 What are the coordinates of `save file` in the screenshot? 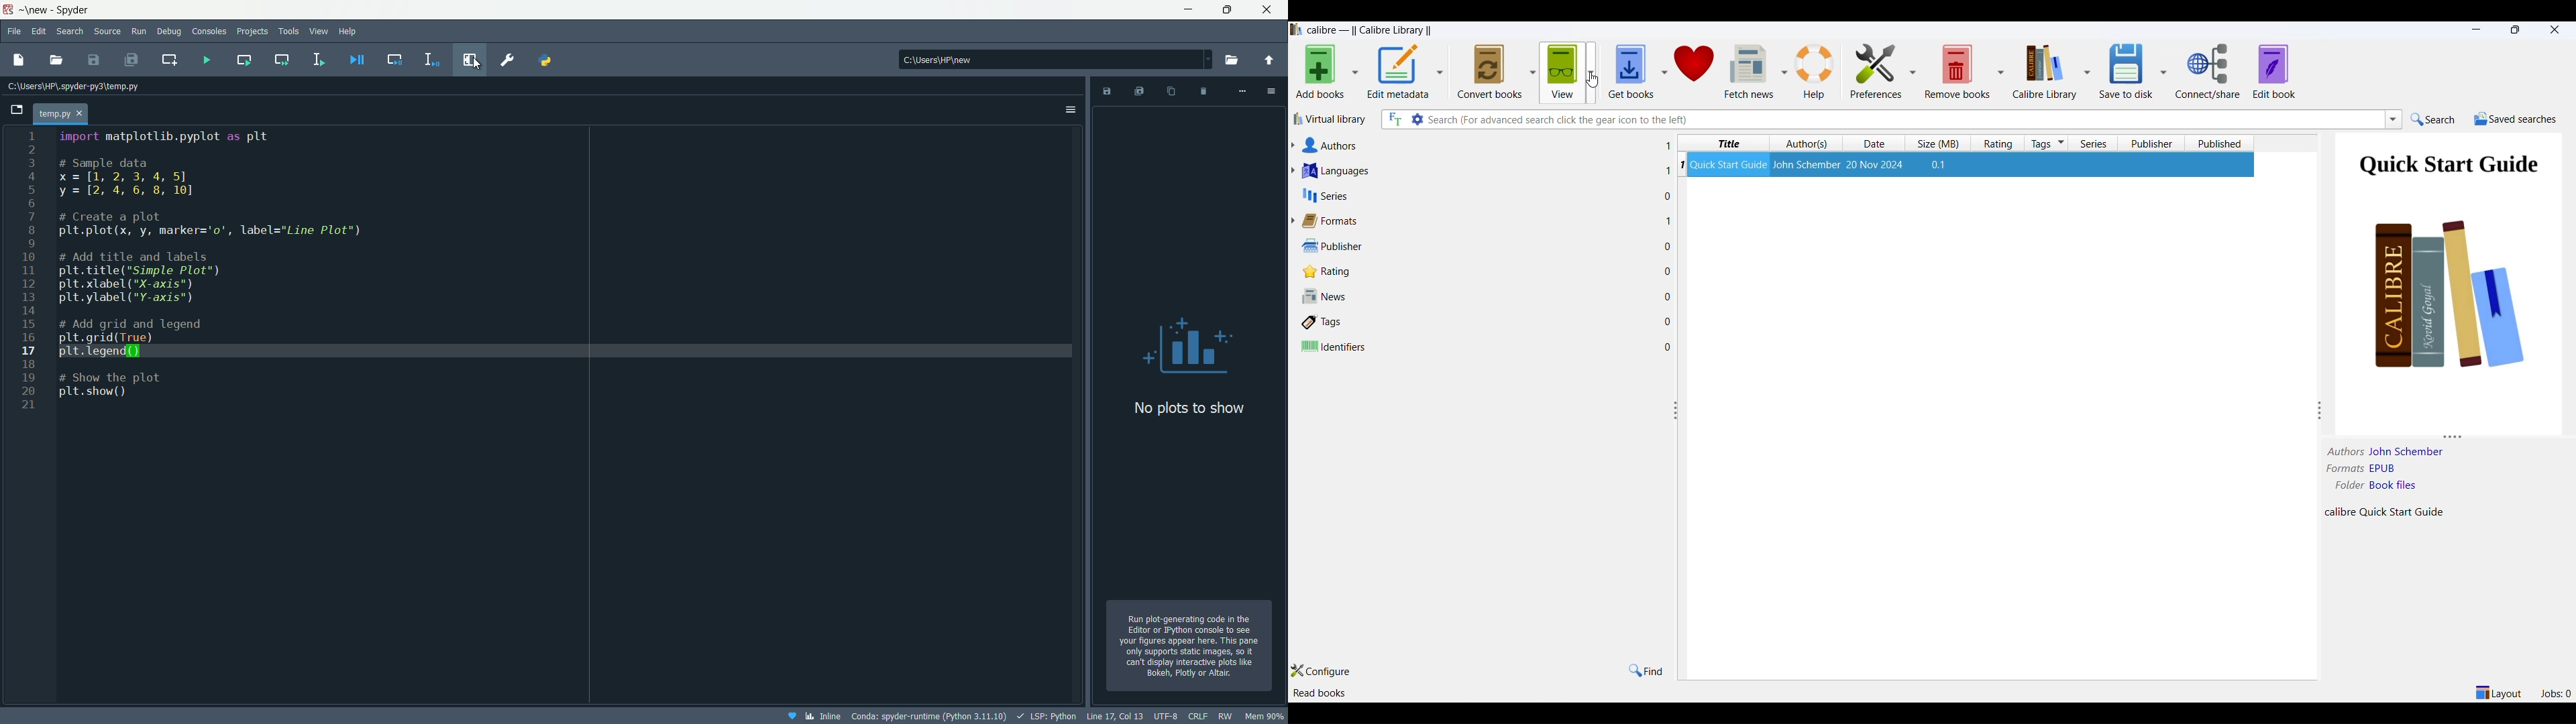 It's located at (92, 60).